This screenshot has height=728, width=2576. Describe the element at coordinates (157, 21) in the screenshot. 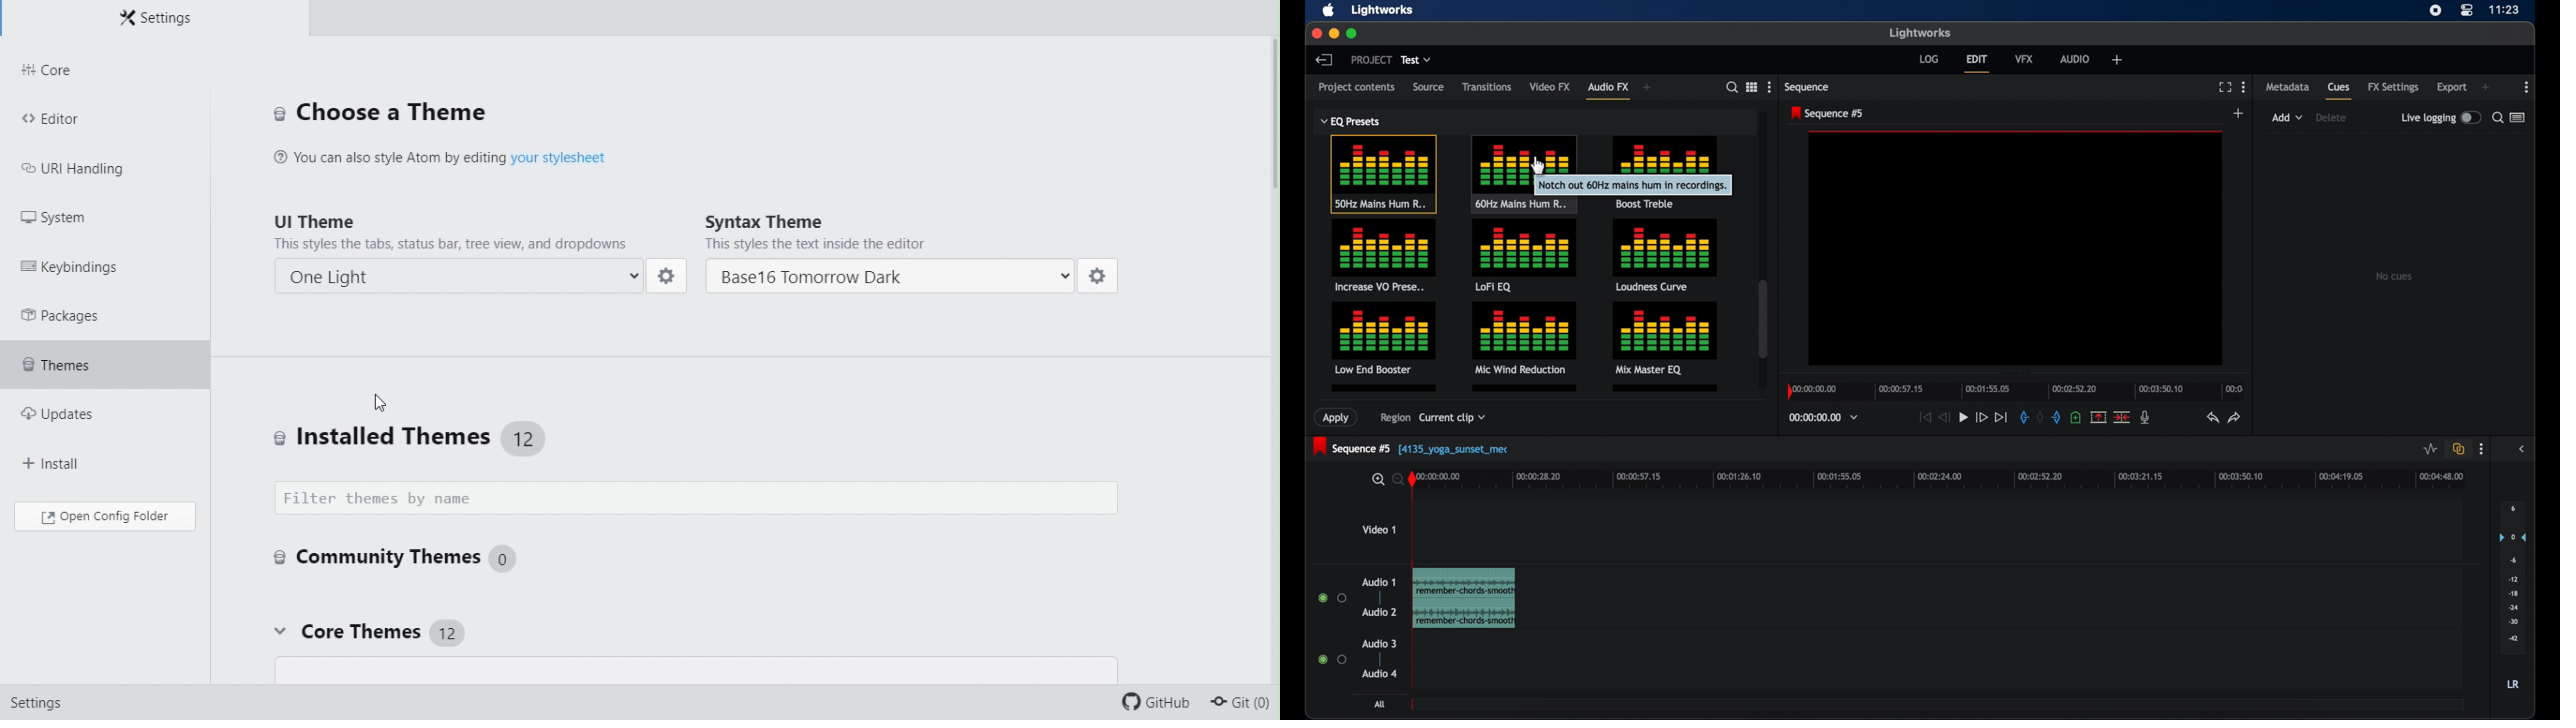

I see `Settings` at that location.